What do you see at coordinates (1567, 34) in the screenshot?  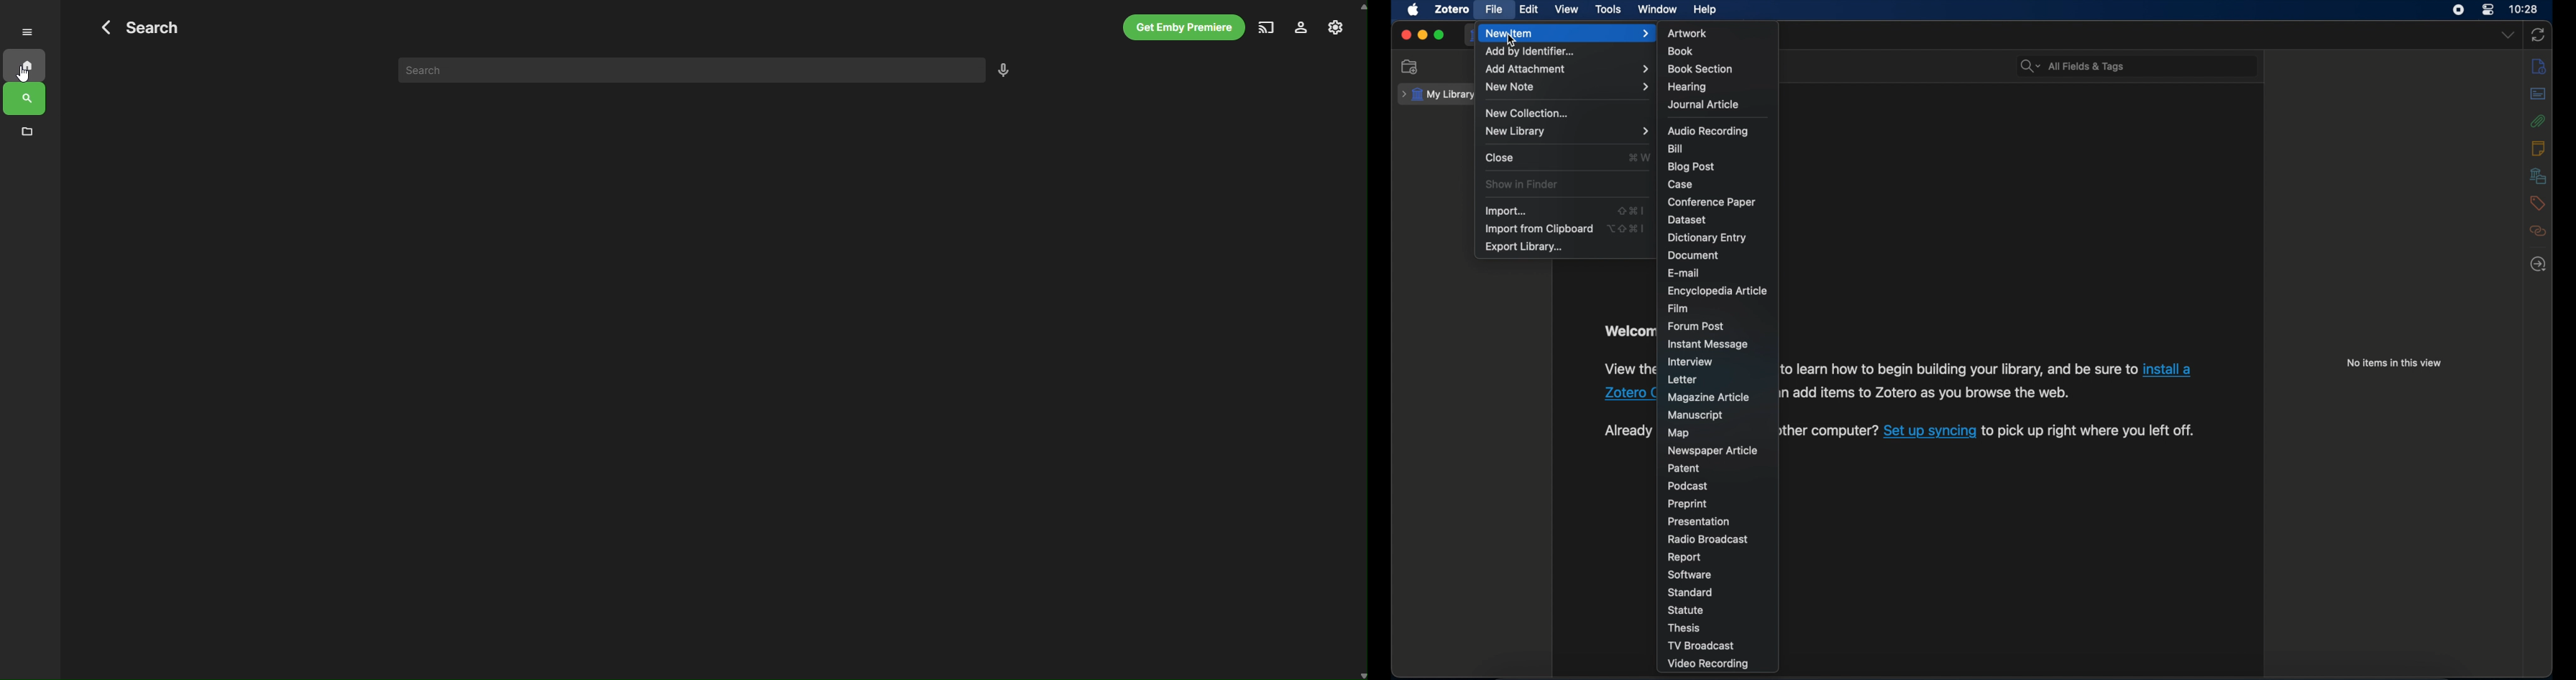 I see `new item` at bounding box center [1567, 34].